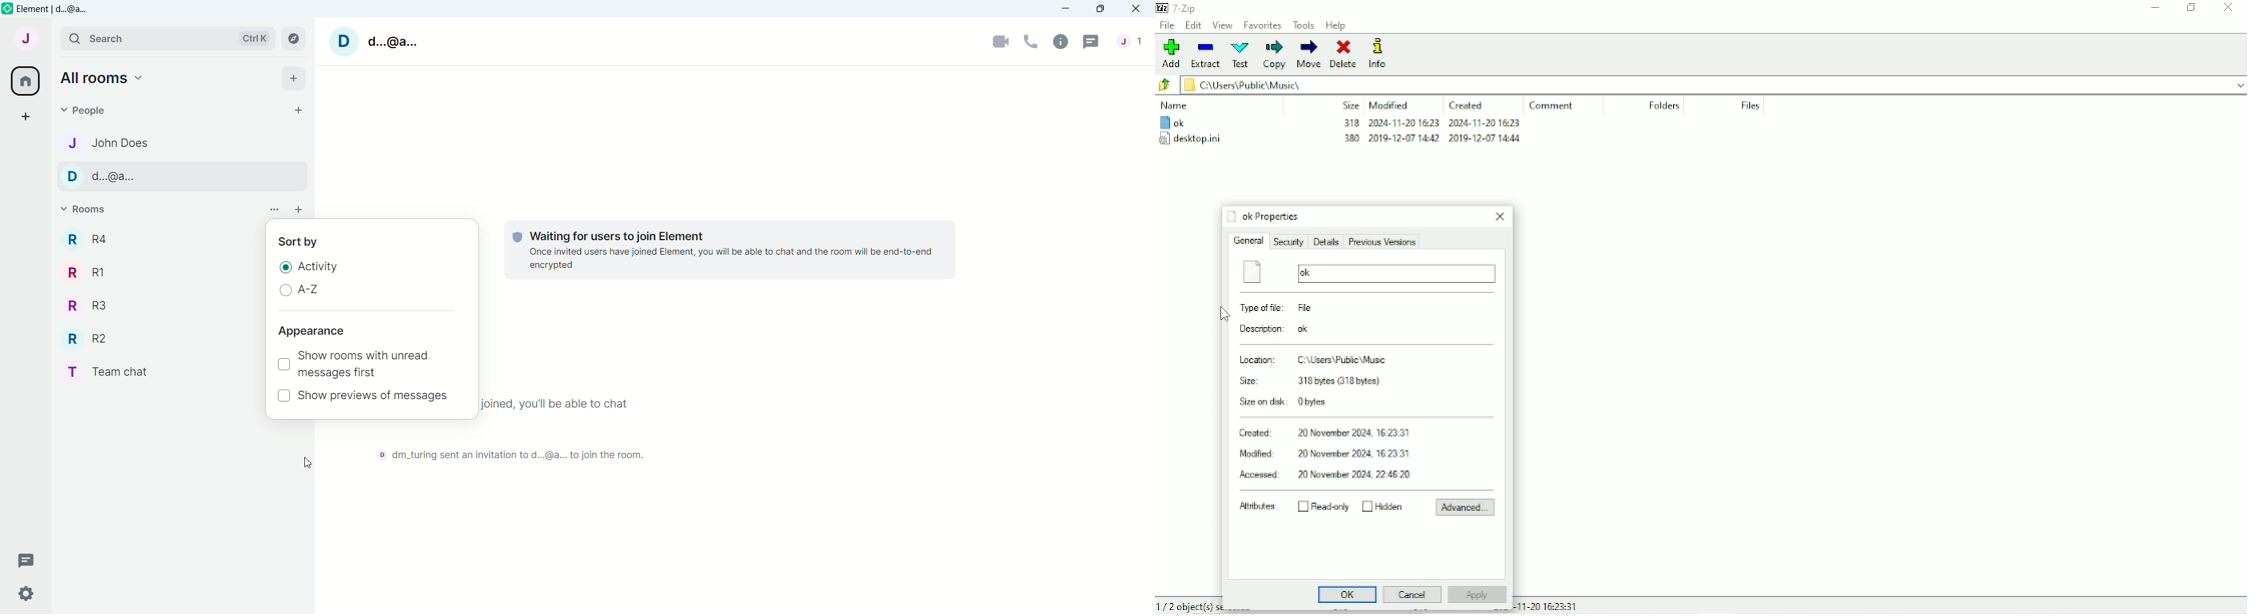 This screenshot has height=616, width=2268. Describe the element at coordinates (1344, 54) in the screenshot. I see `Delete` at that location.